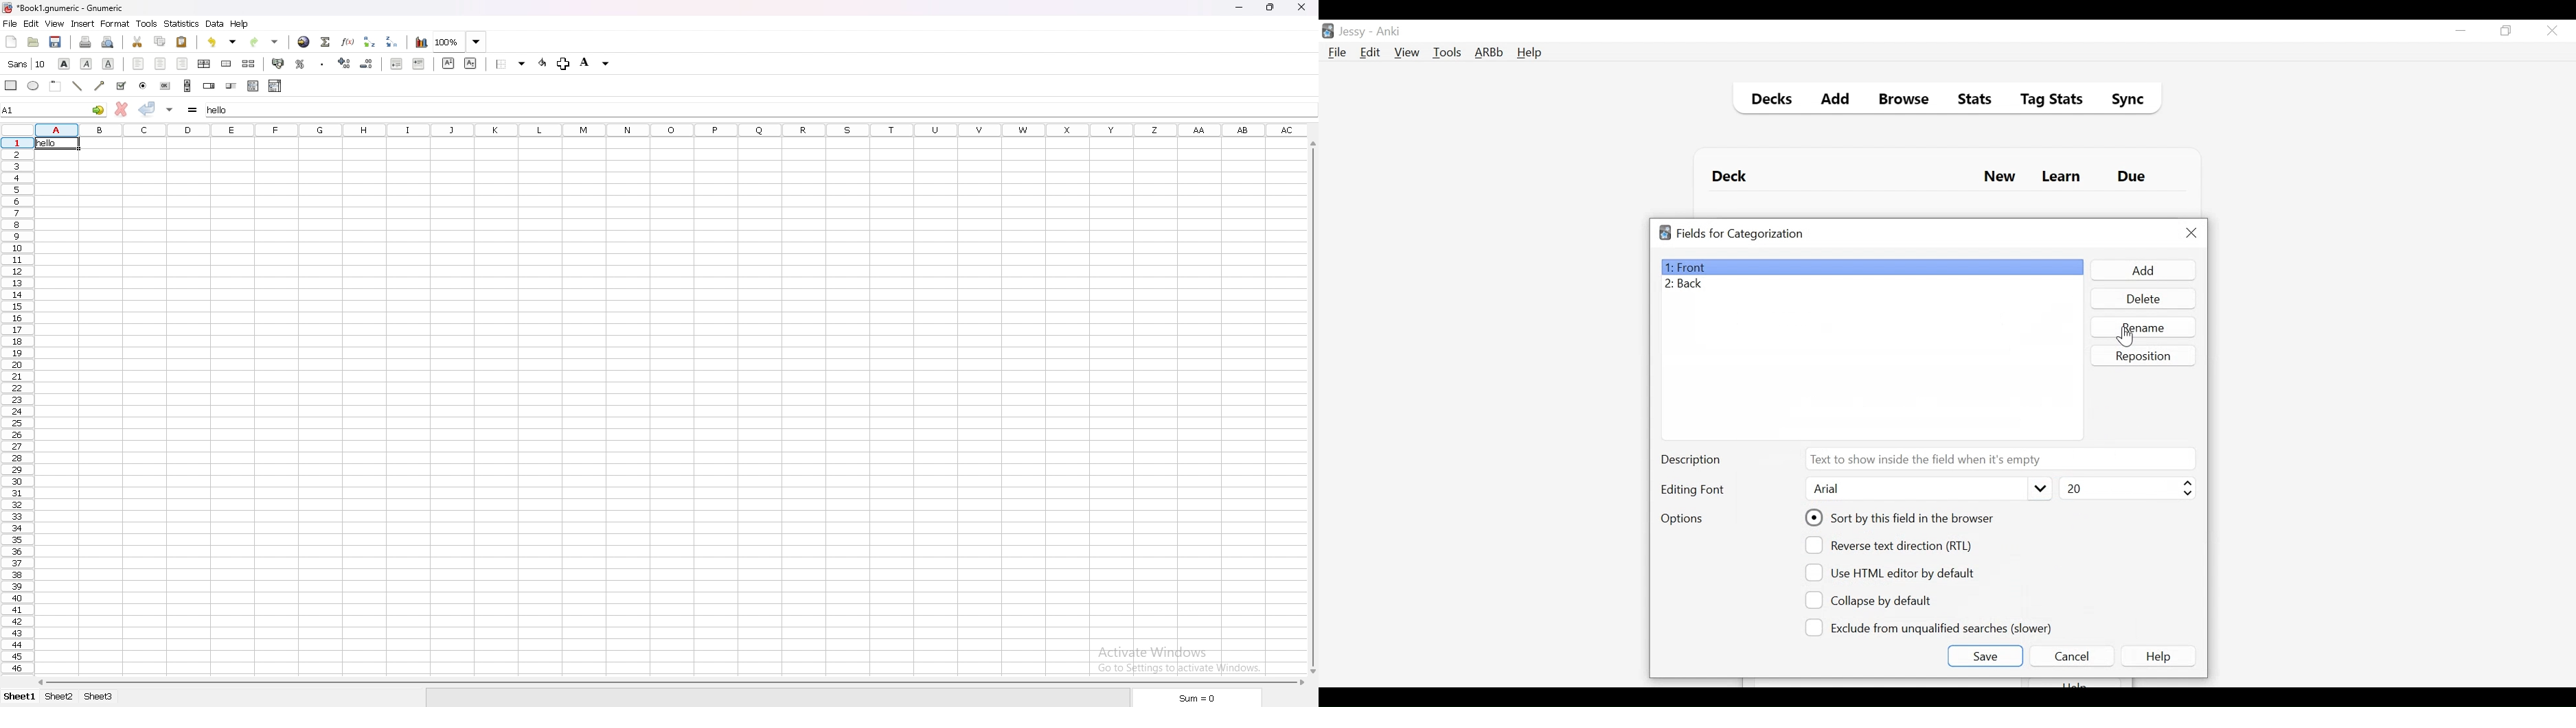  Describe the element at coordinates (66, 8) in the screenshot. I see `file name` at that location.